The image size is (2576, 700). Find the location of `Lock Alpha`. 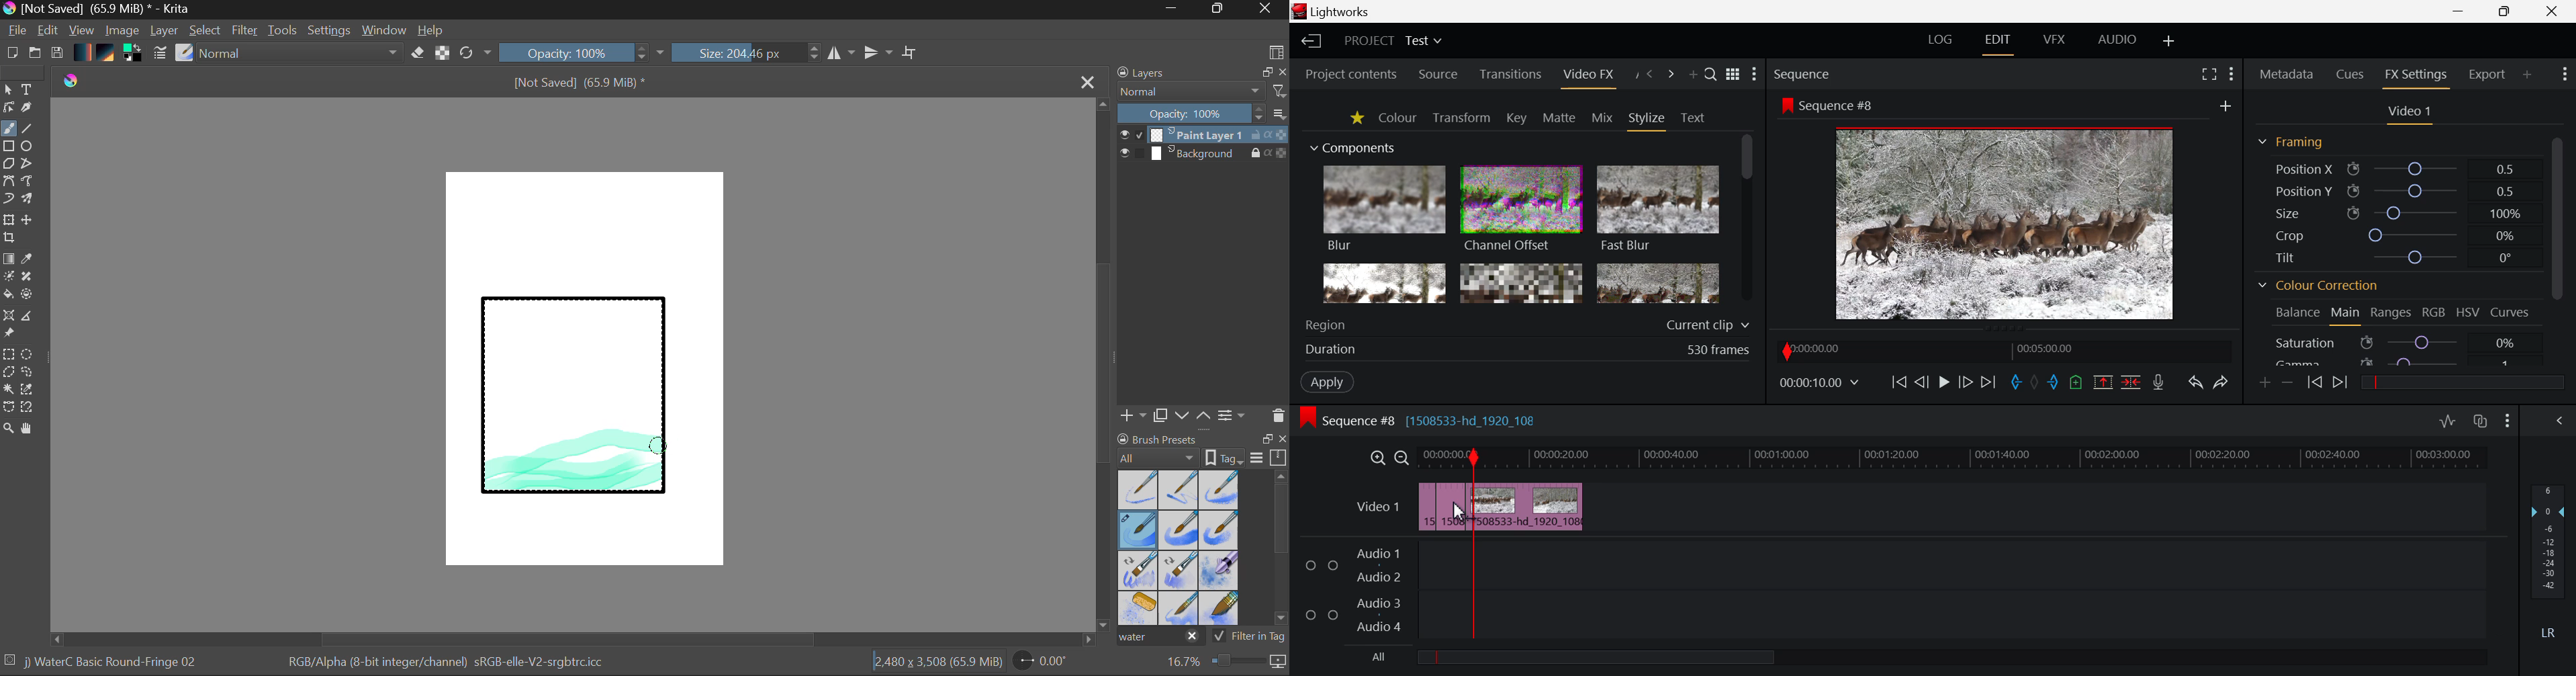

Lock Alpha is located at coordinates (441, 54).